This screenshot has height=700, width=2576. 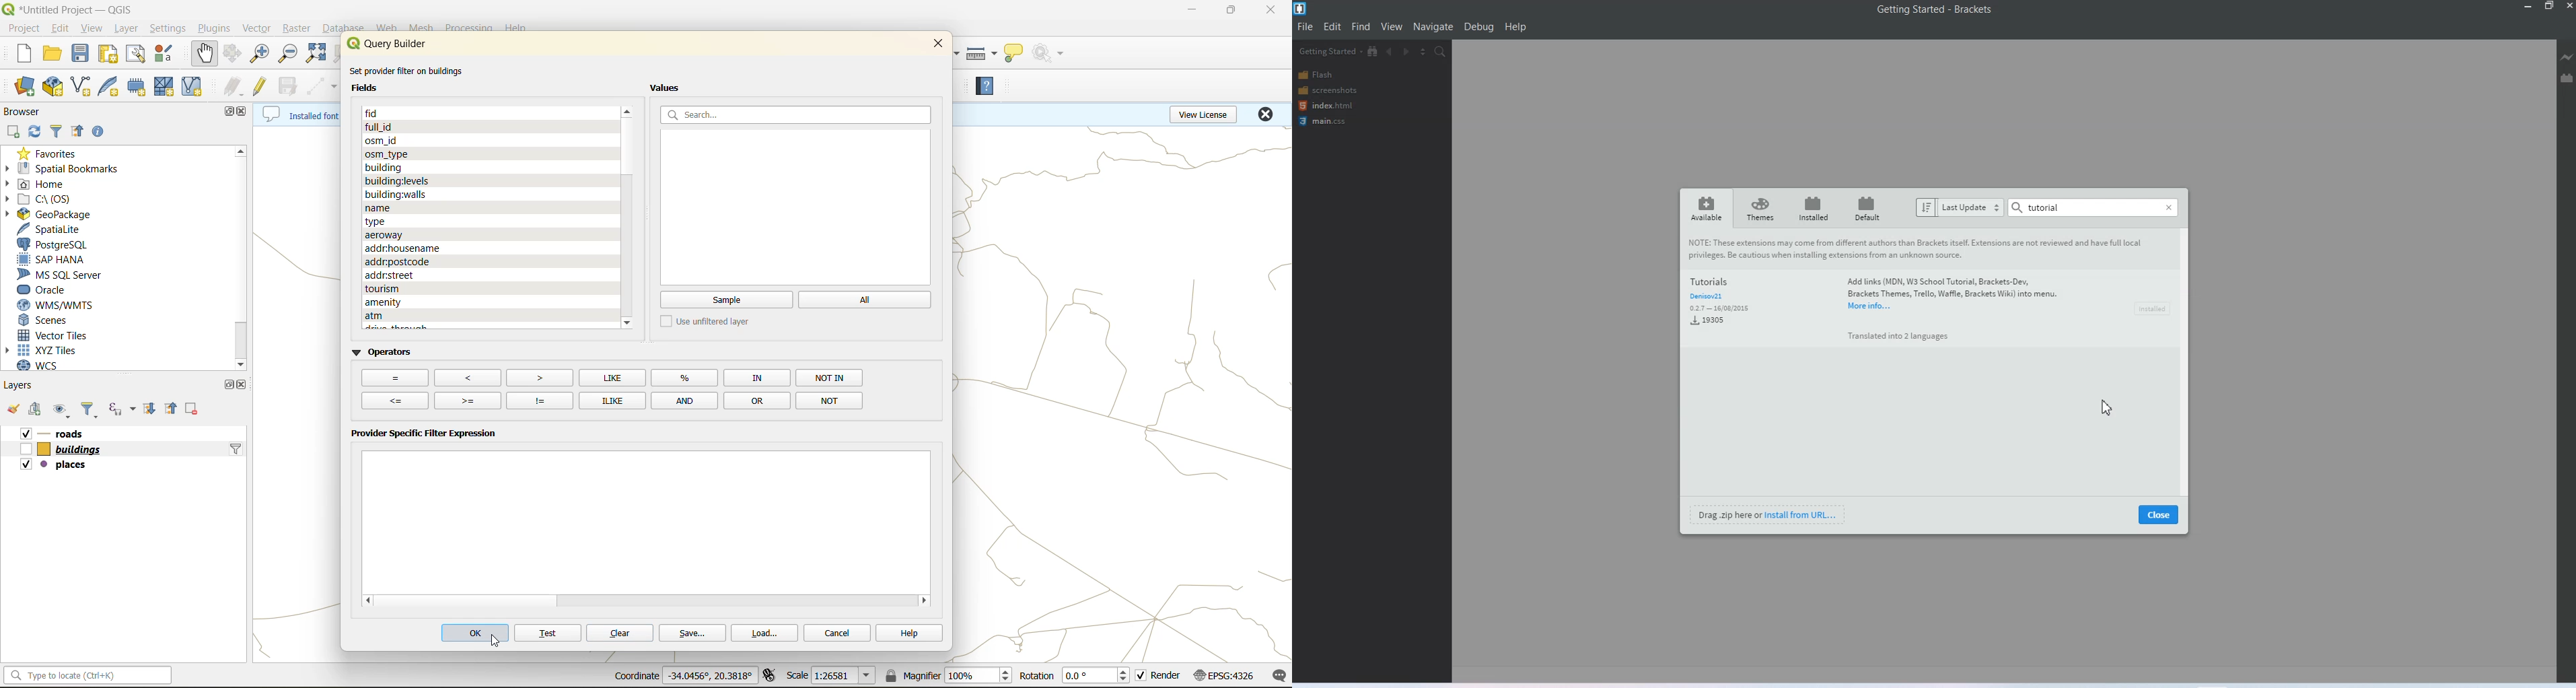 What do you see at coordinates (1190, 12) in the screenshot?
I see `minimize` at bounding box center [1190, 12].